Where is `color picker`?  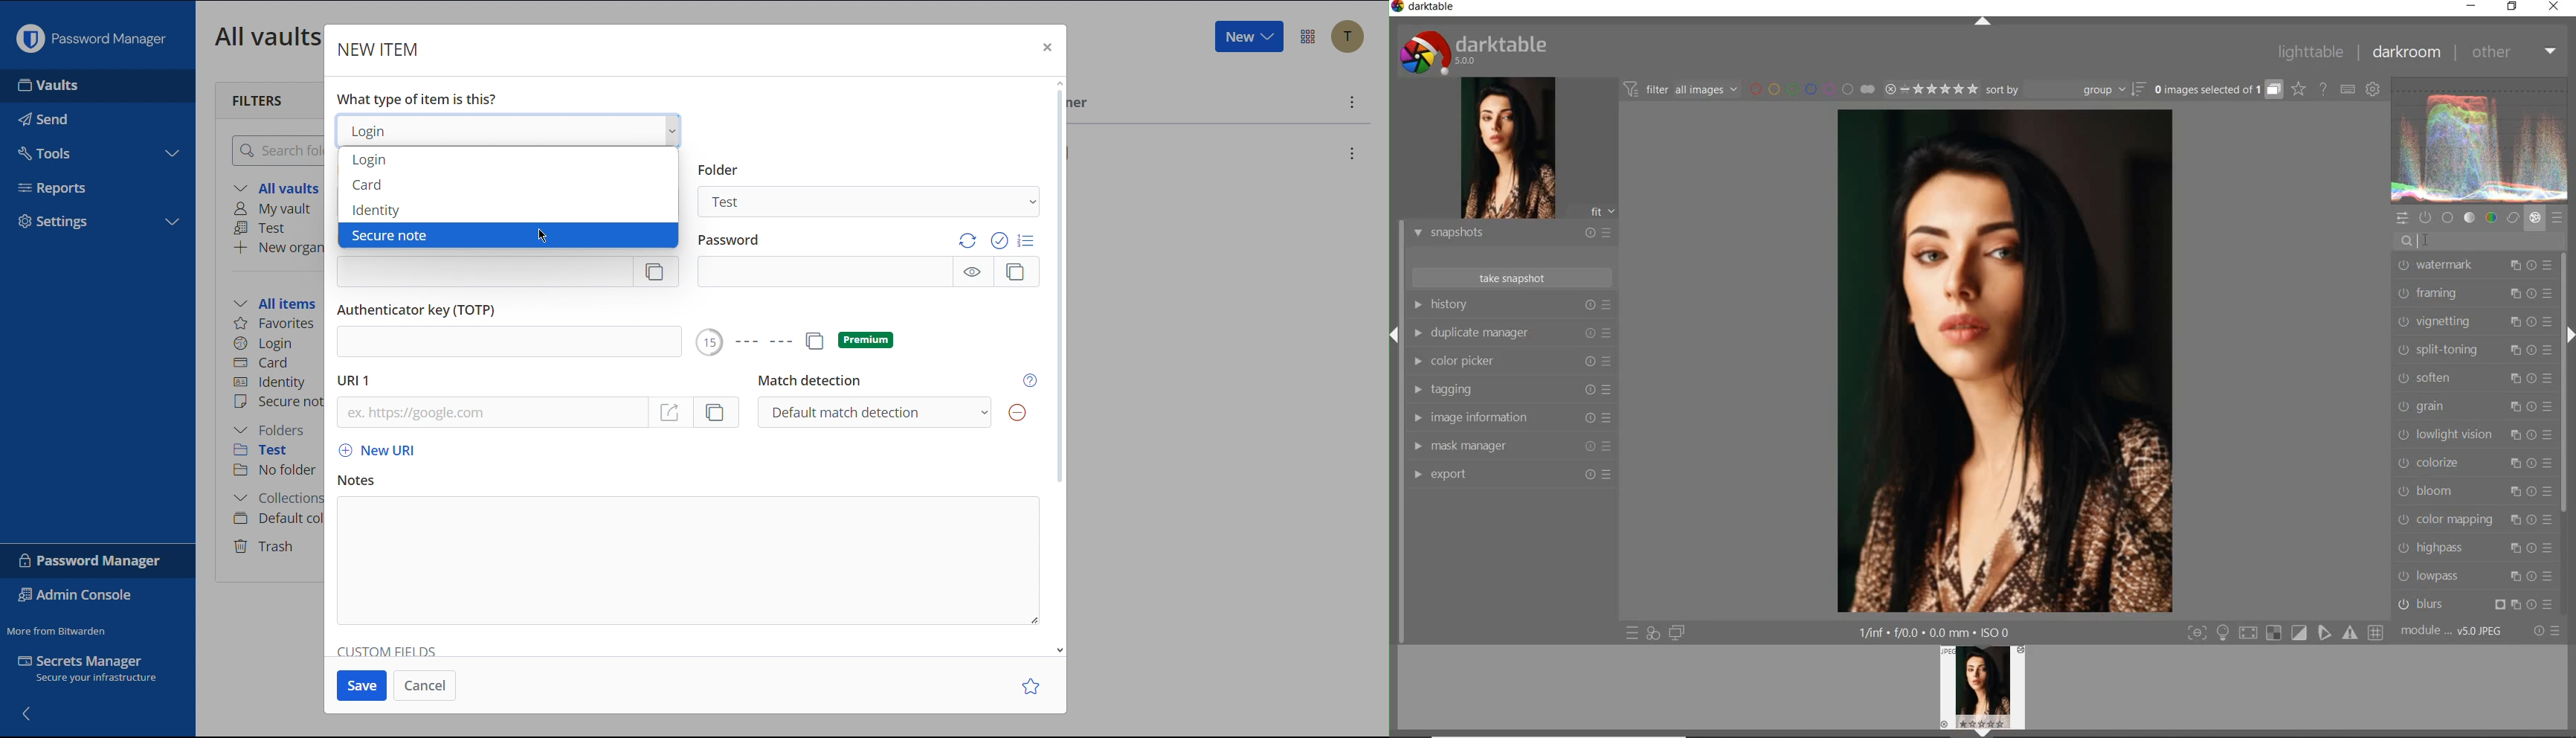
color picker is located at coordinates (1511, 361).